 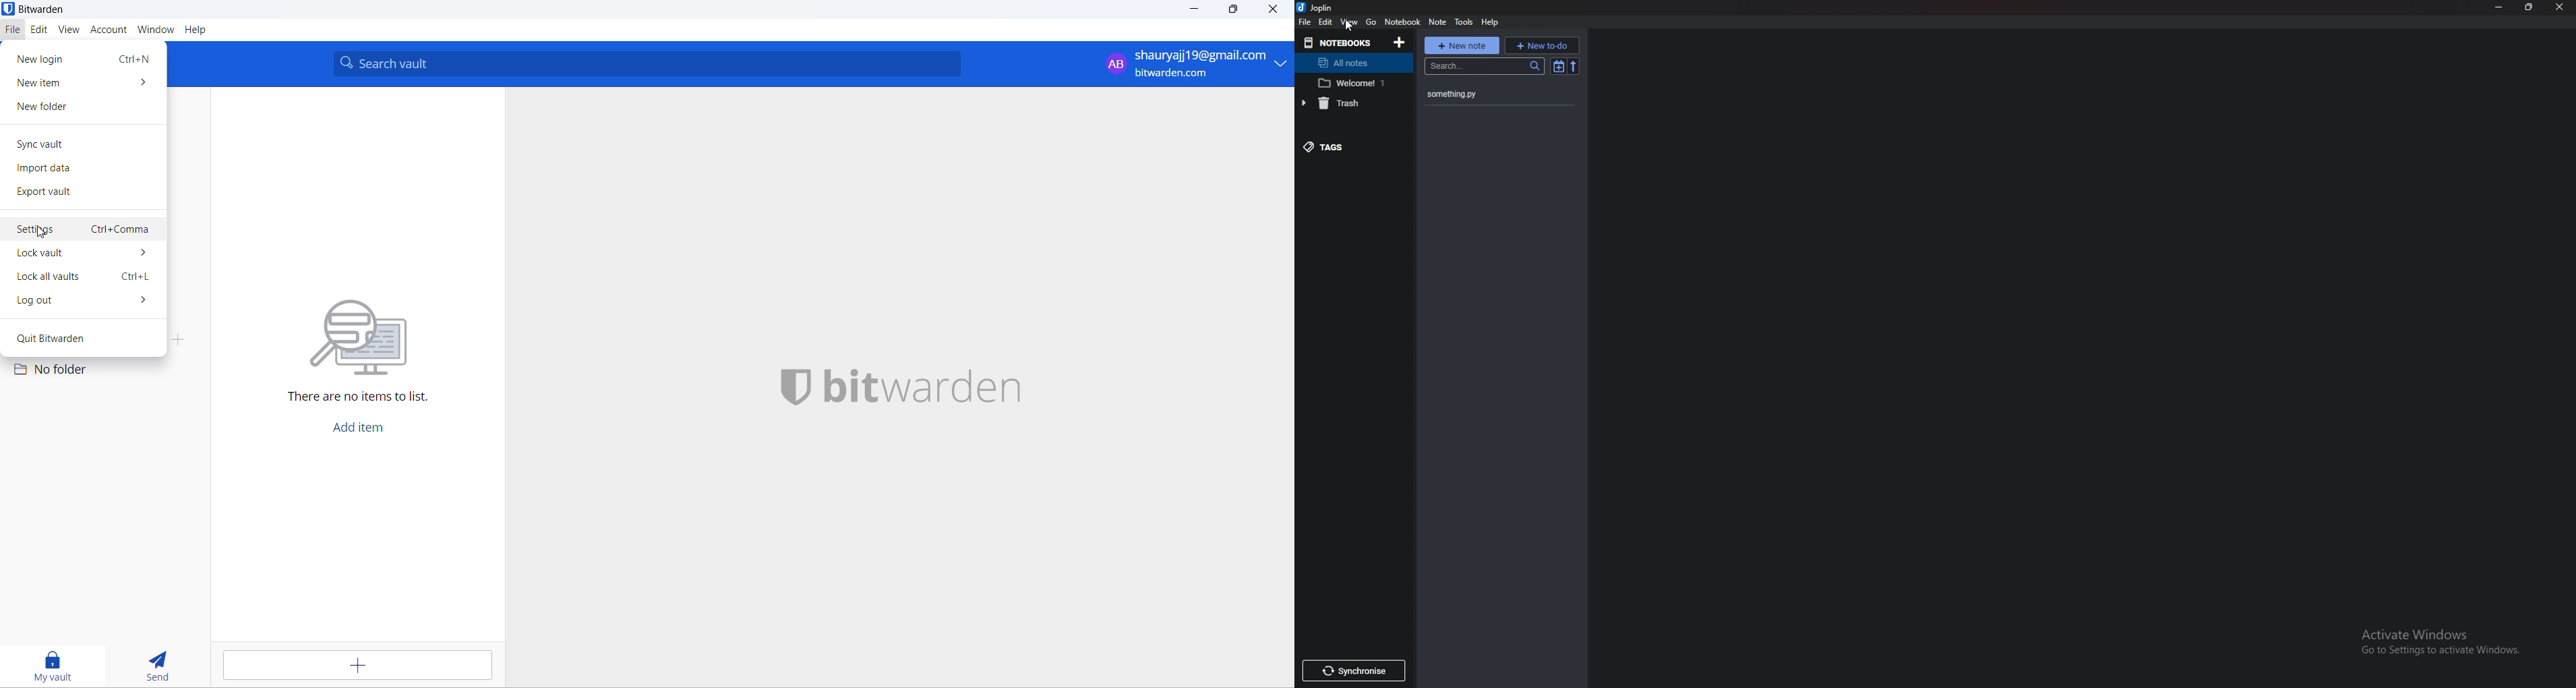 What do you see at coordinates (1199, 11) in the screenshot?
I see `minimize` at bounding box center [1199, 11].